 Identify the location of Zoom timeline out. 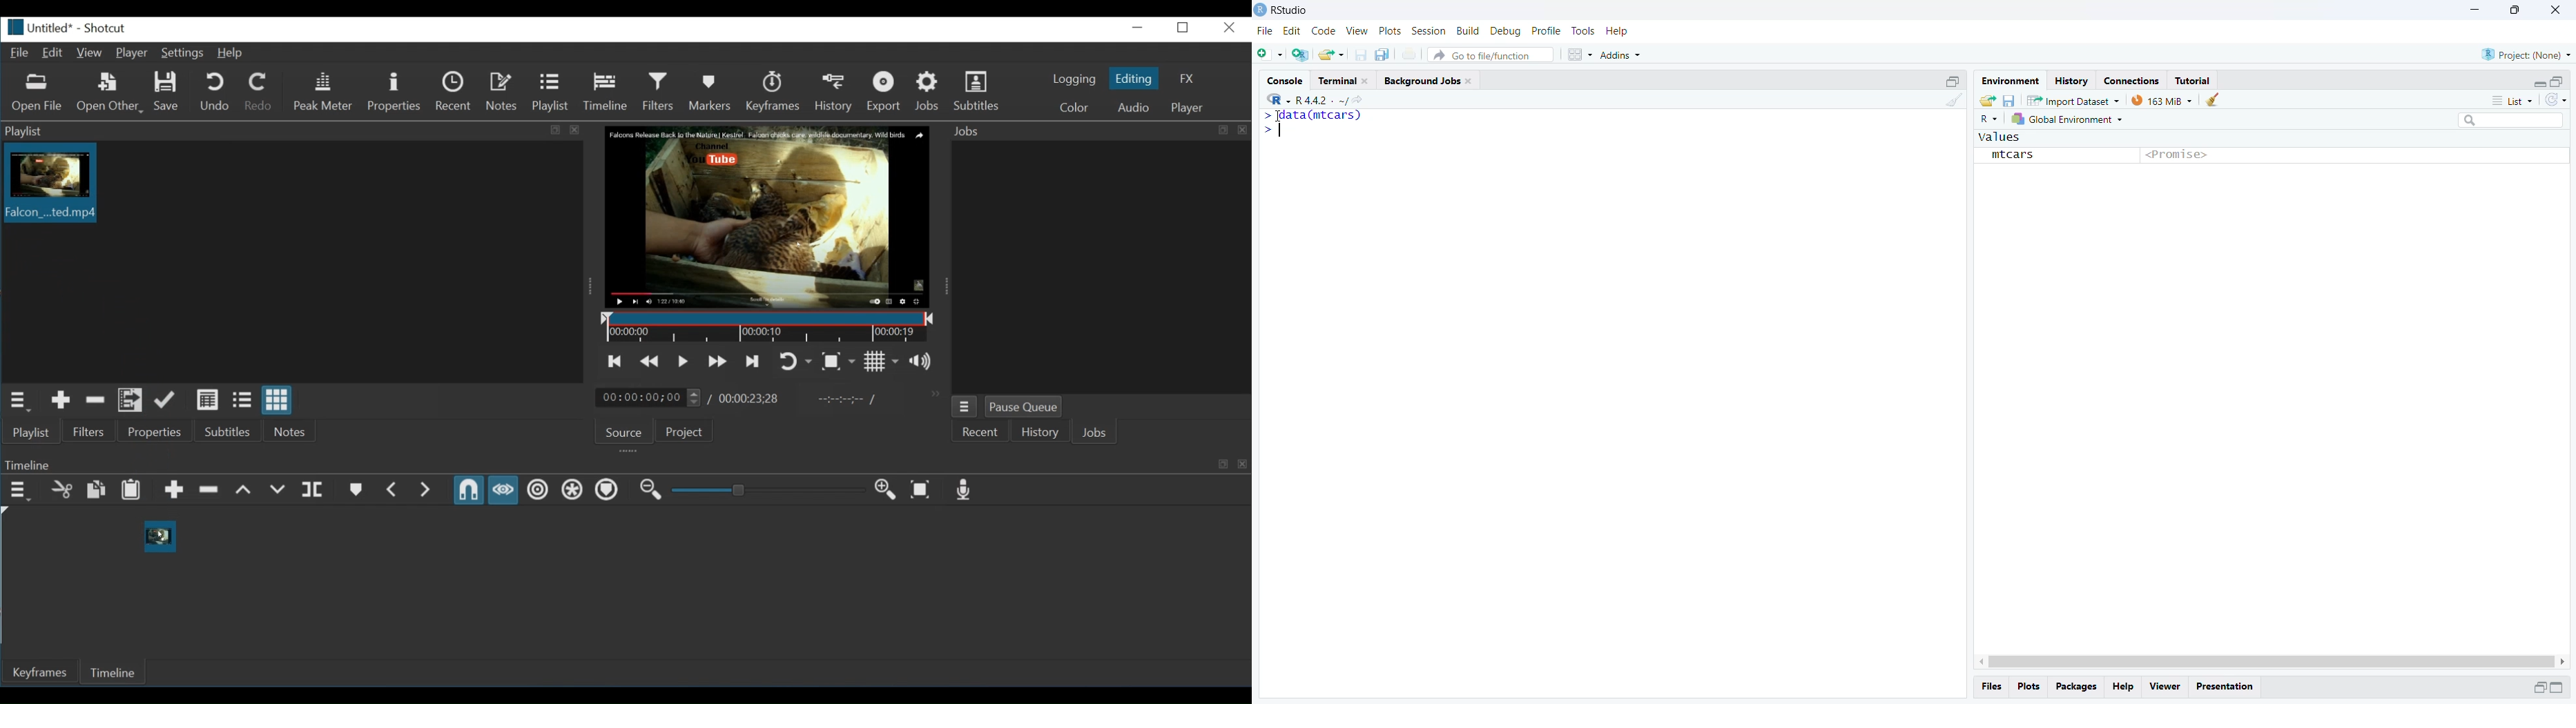
(650, 490).